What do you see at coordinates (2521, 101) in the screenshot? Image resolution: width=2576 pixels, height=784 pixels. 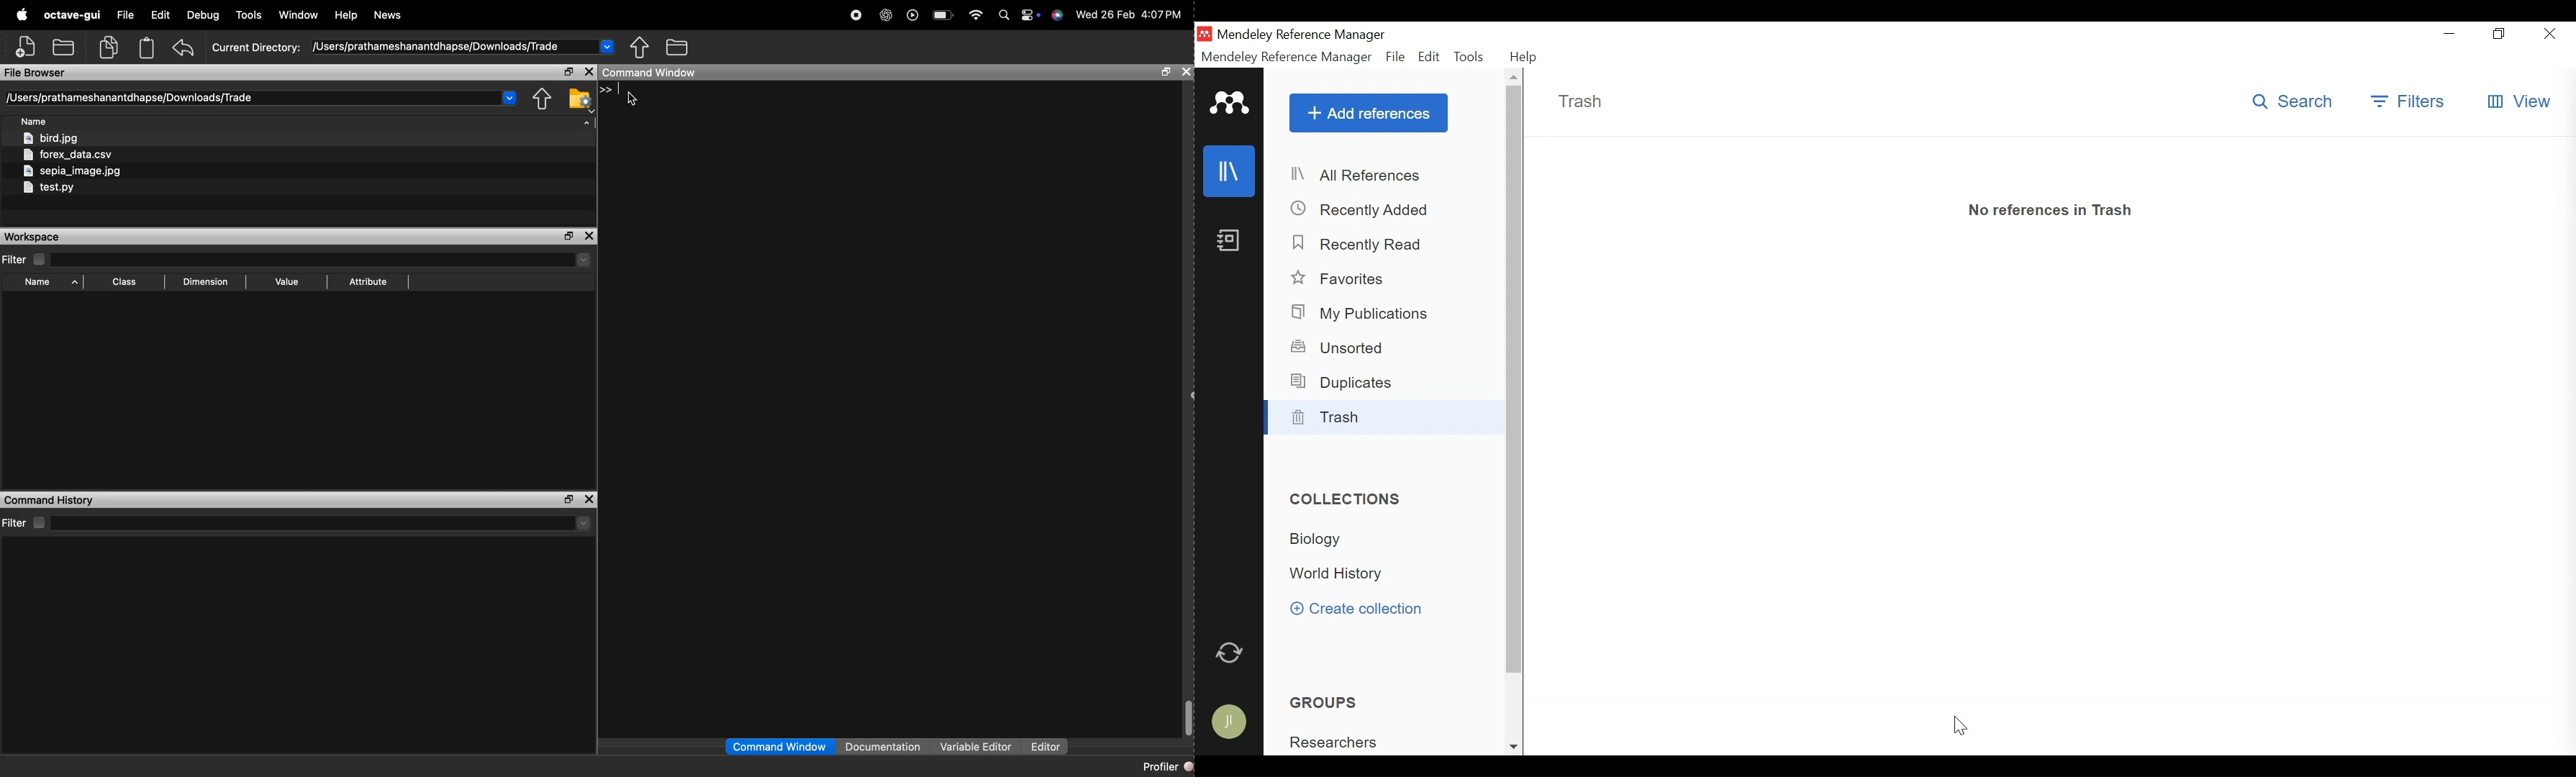 I see `View` at bounding box center [2521, 101].